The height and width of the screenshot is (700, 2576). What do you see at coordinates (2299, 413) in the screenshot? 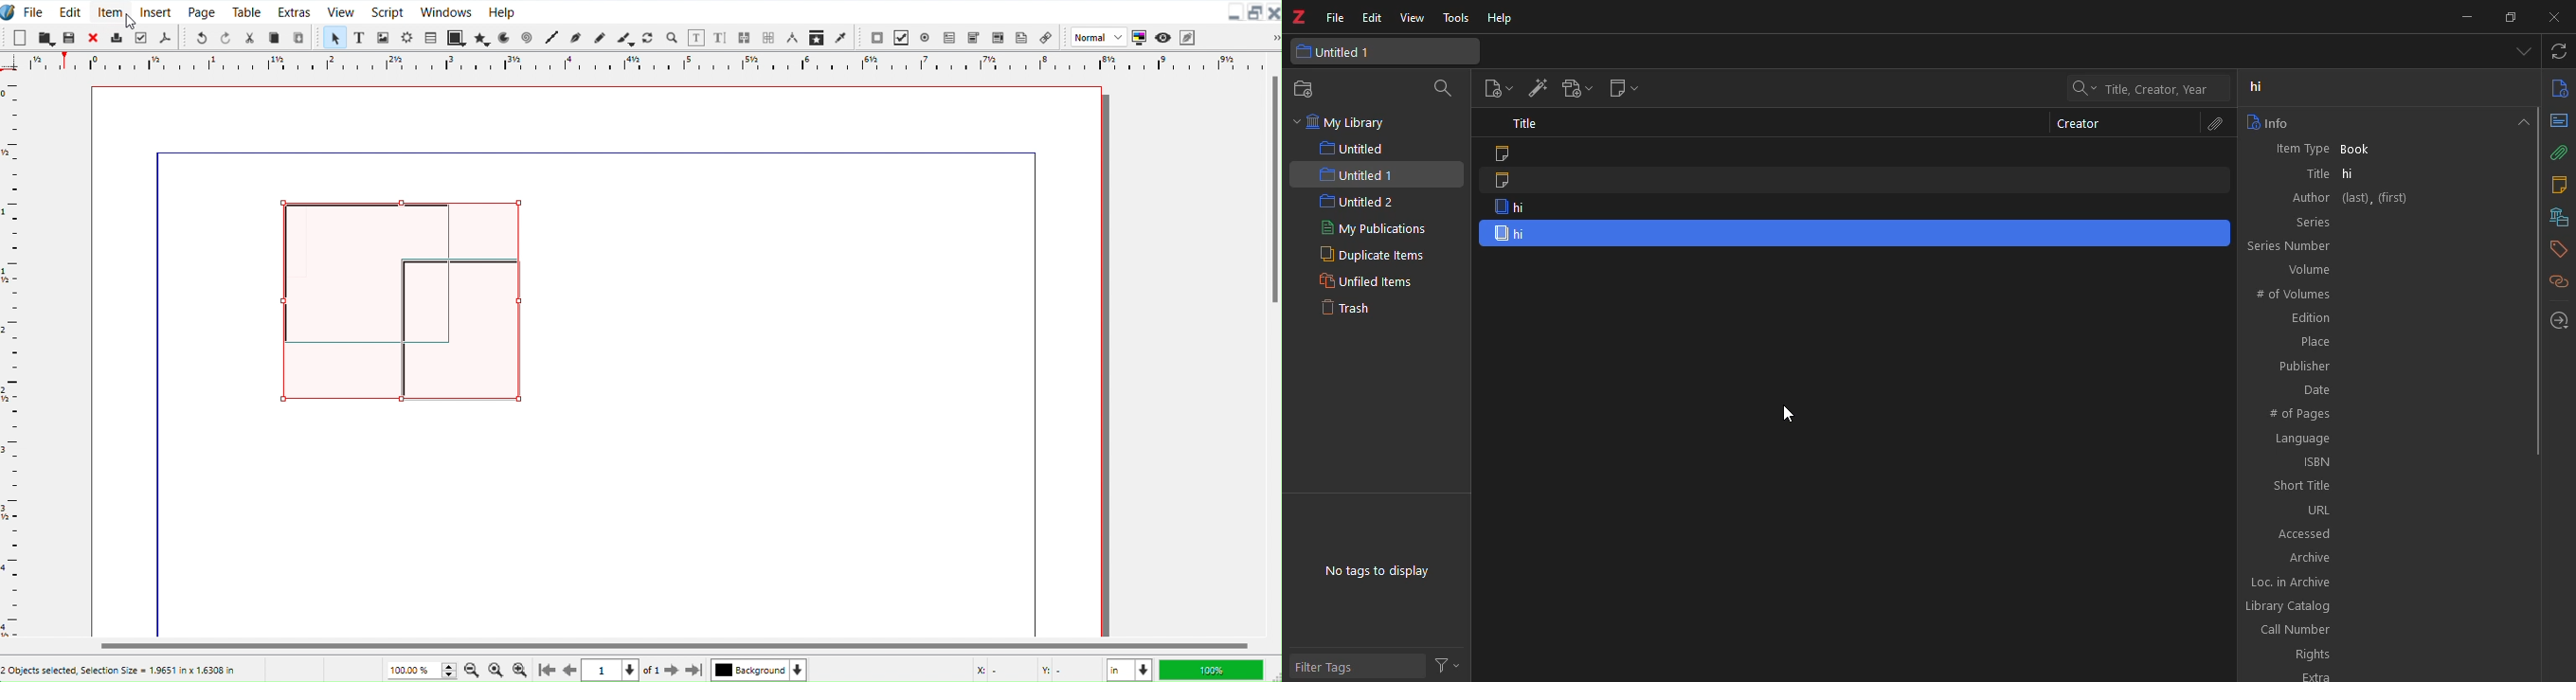
I see `# of pages` at bounding box center [2299, 413].